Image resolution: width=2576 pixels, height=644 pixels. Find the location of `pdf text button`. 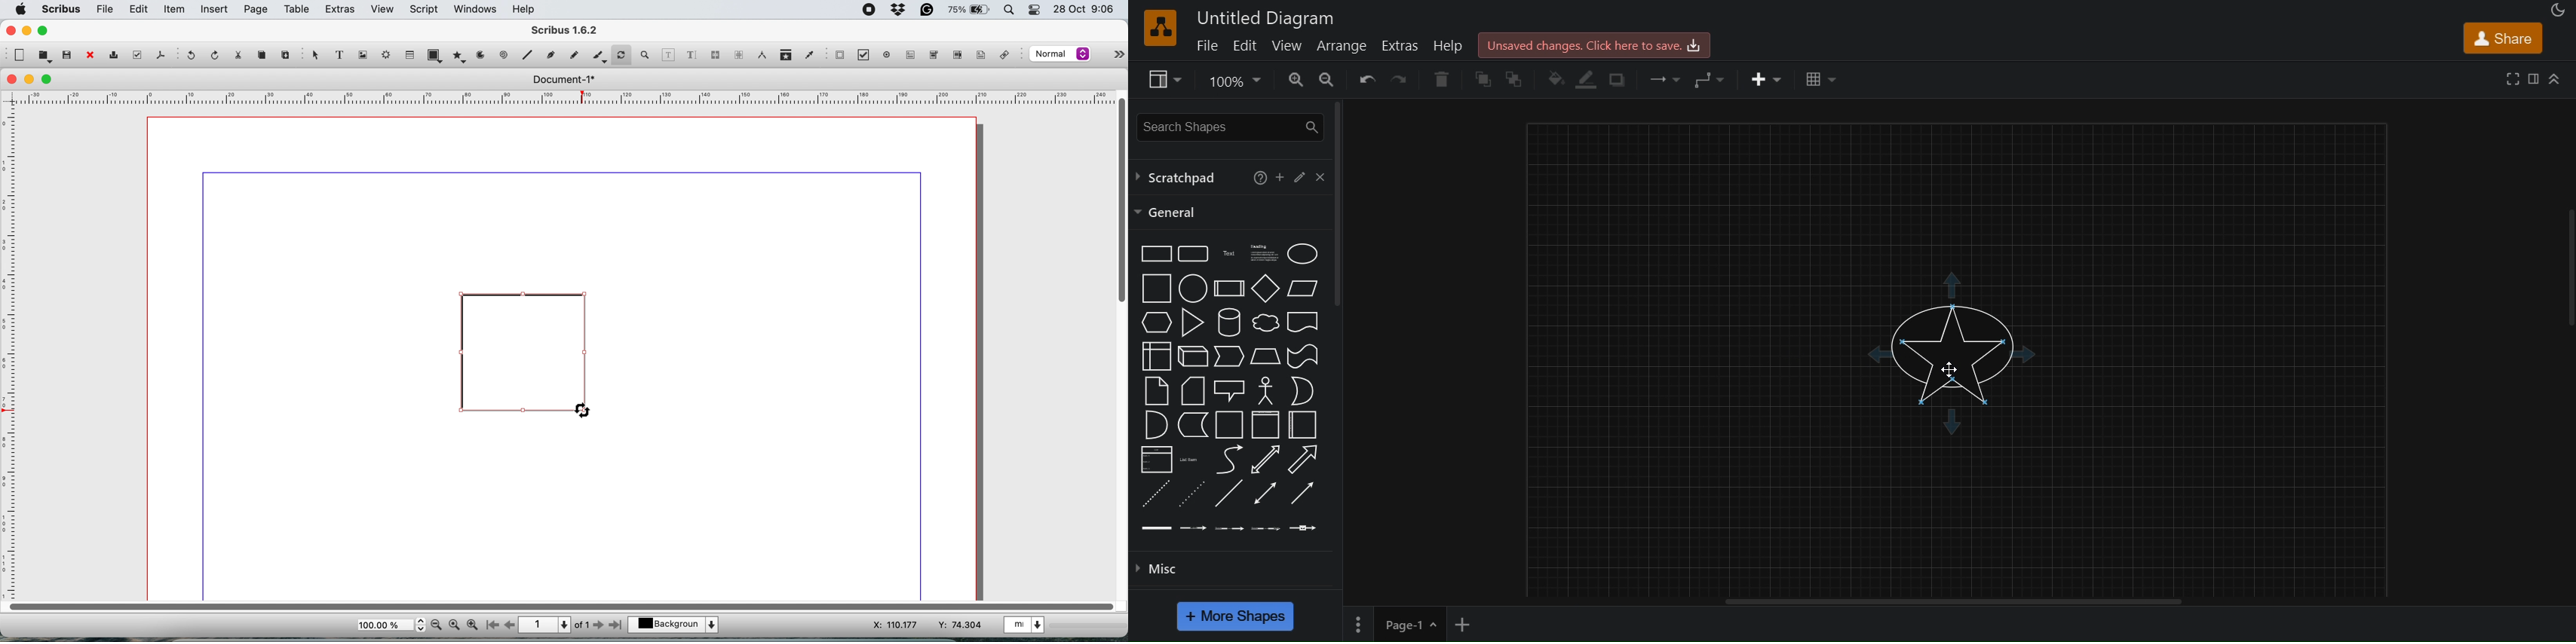

pdf text button is located at coordinates (912, 55).